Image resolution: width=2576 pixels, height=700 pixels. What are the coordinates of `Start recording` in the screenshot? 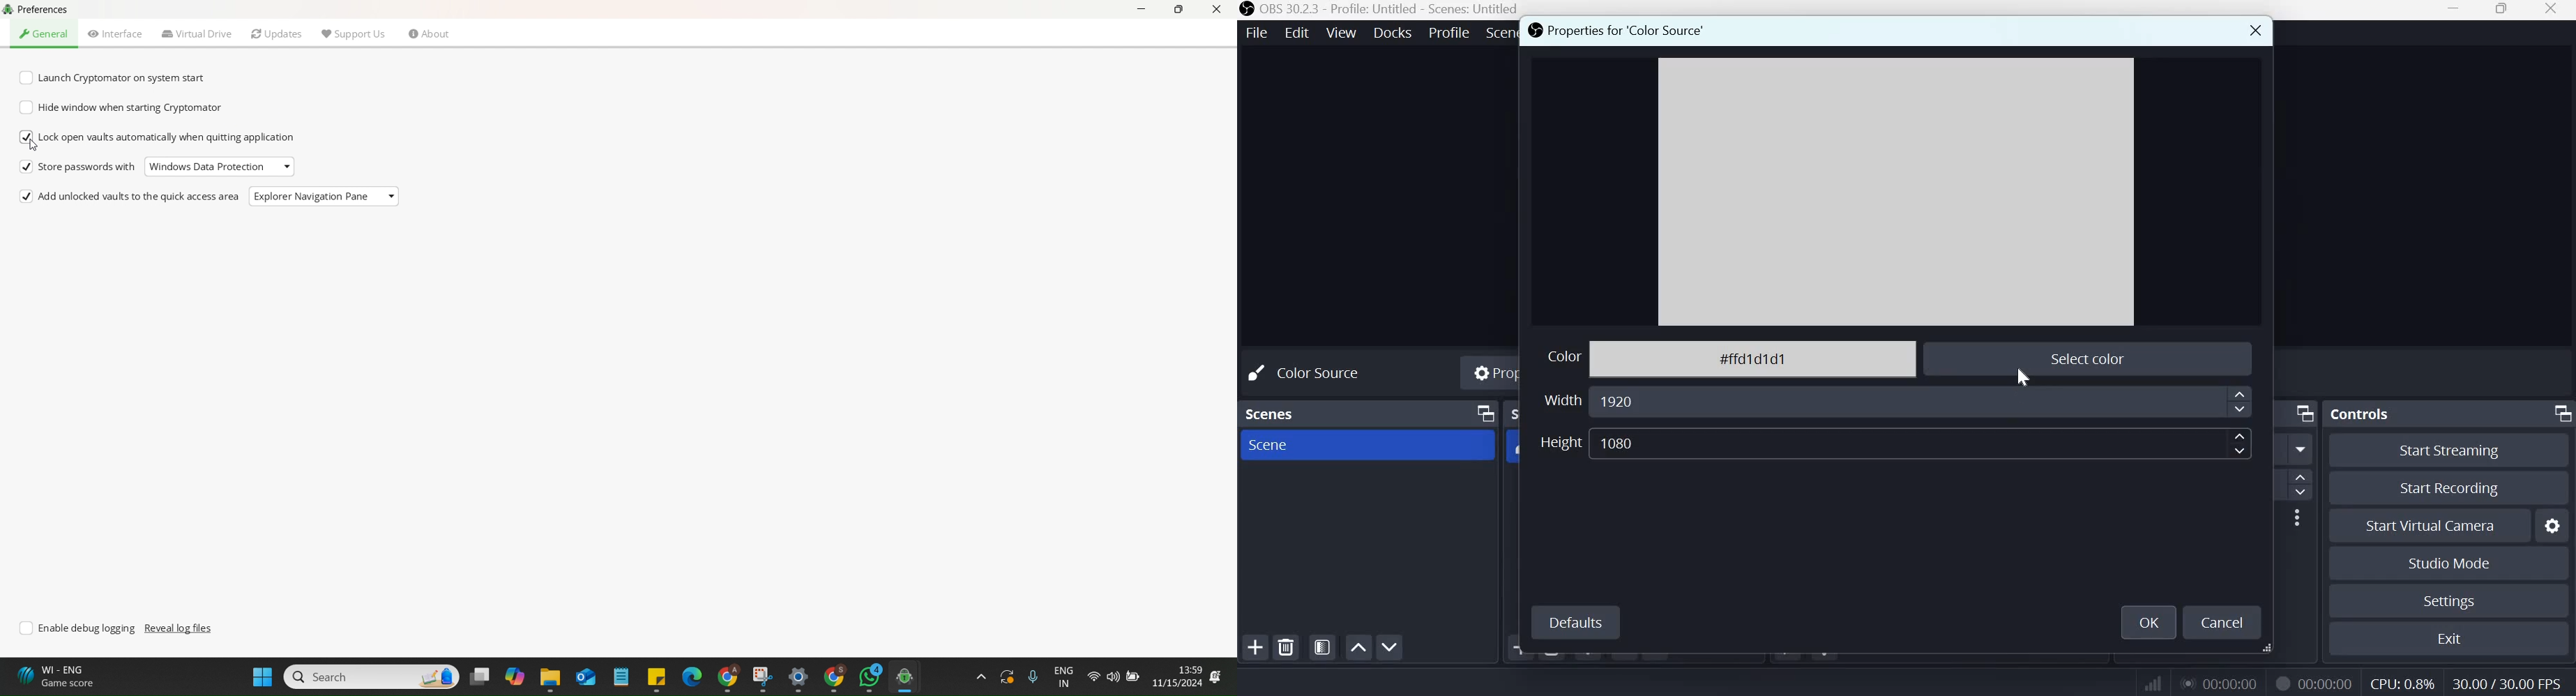 It's located at (2457, 489).